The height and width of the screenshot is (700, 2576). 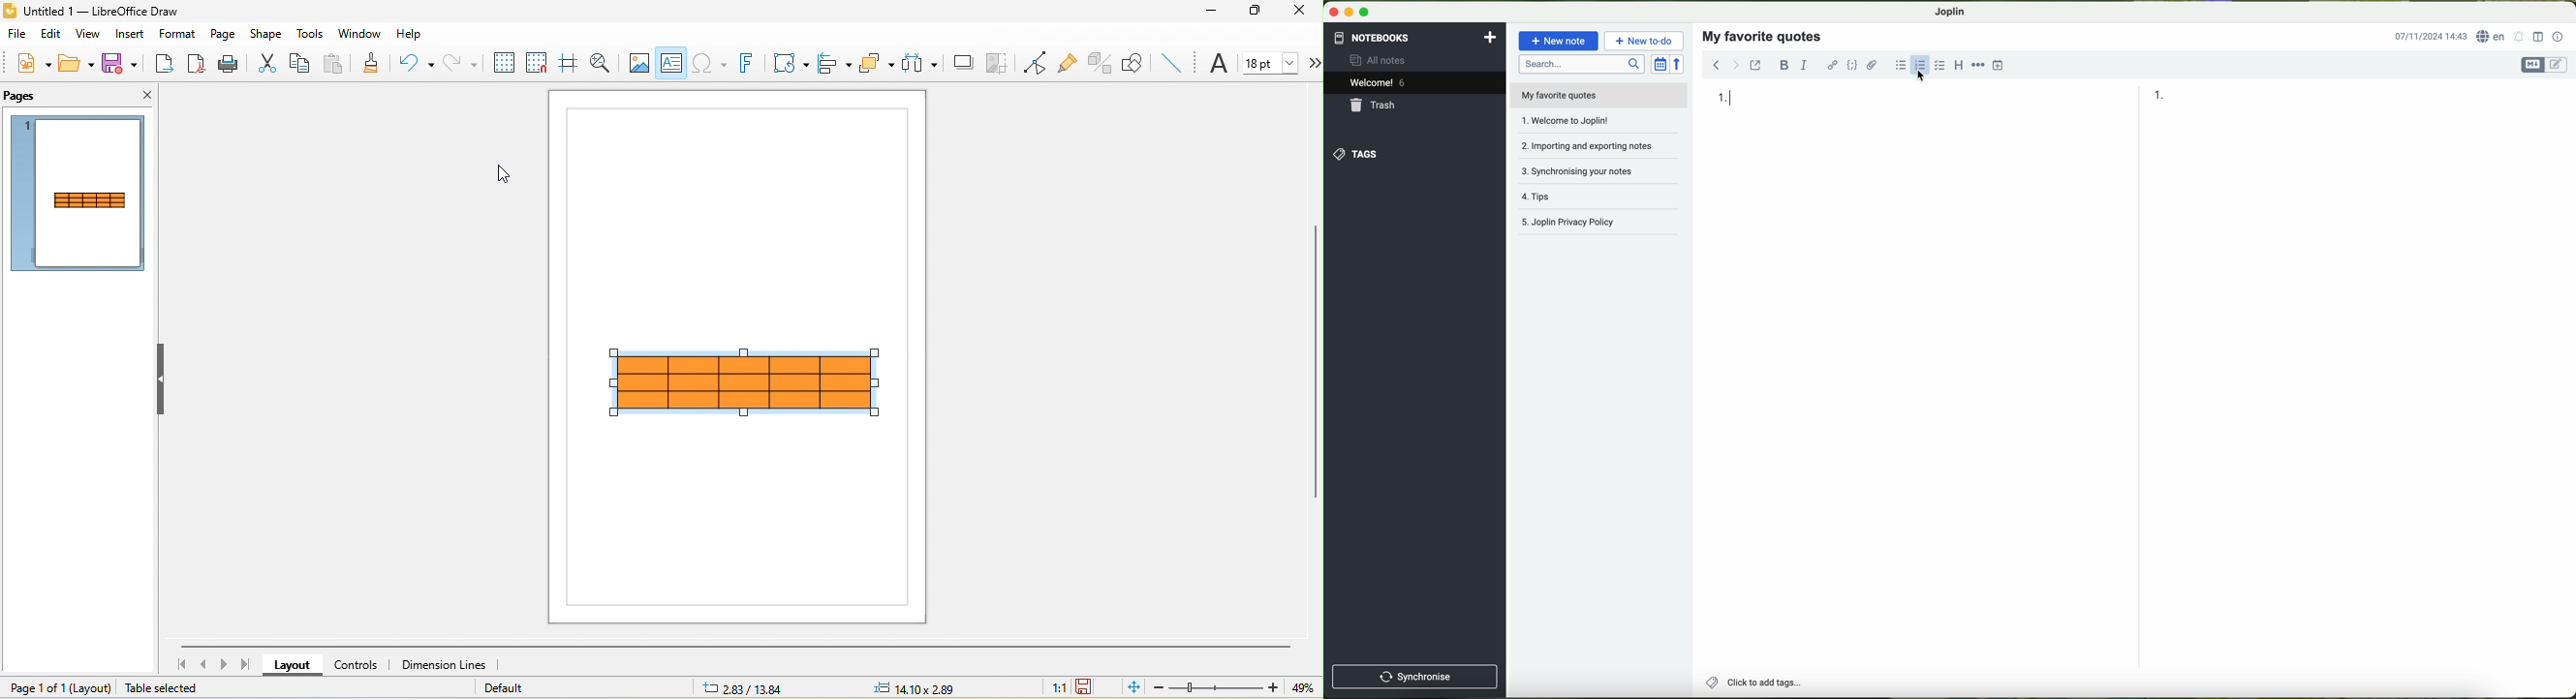 I want to click on my favorite quotes, so click(x=1763, y=35).